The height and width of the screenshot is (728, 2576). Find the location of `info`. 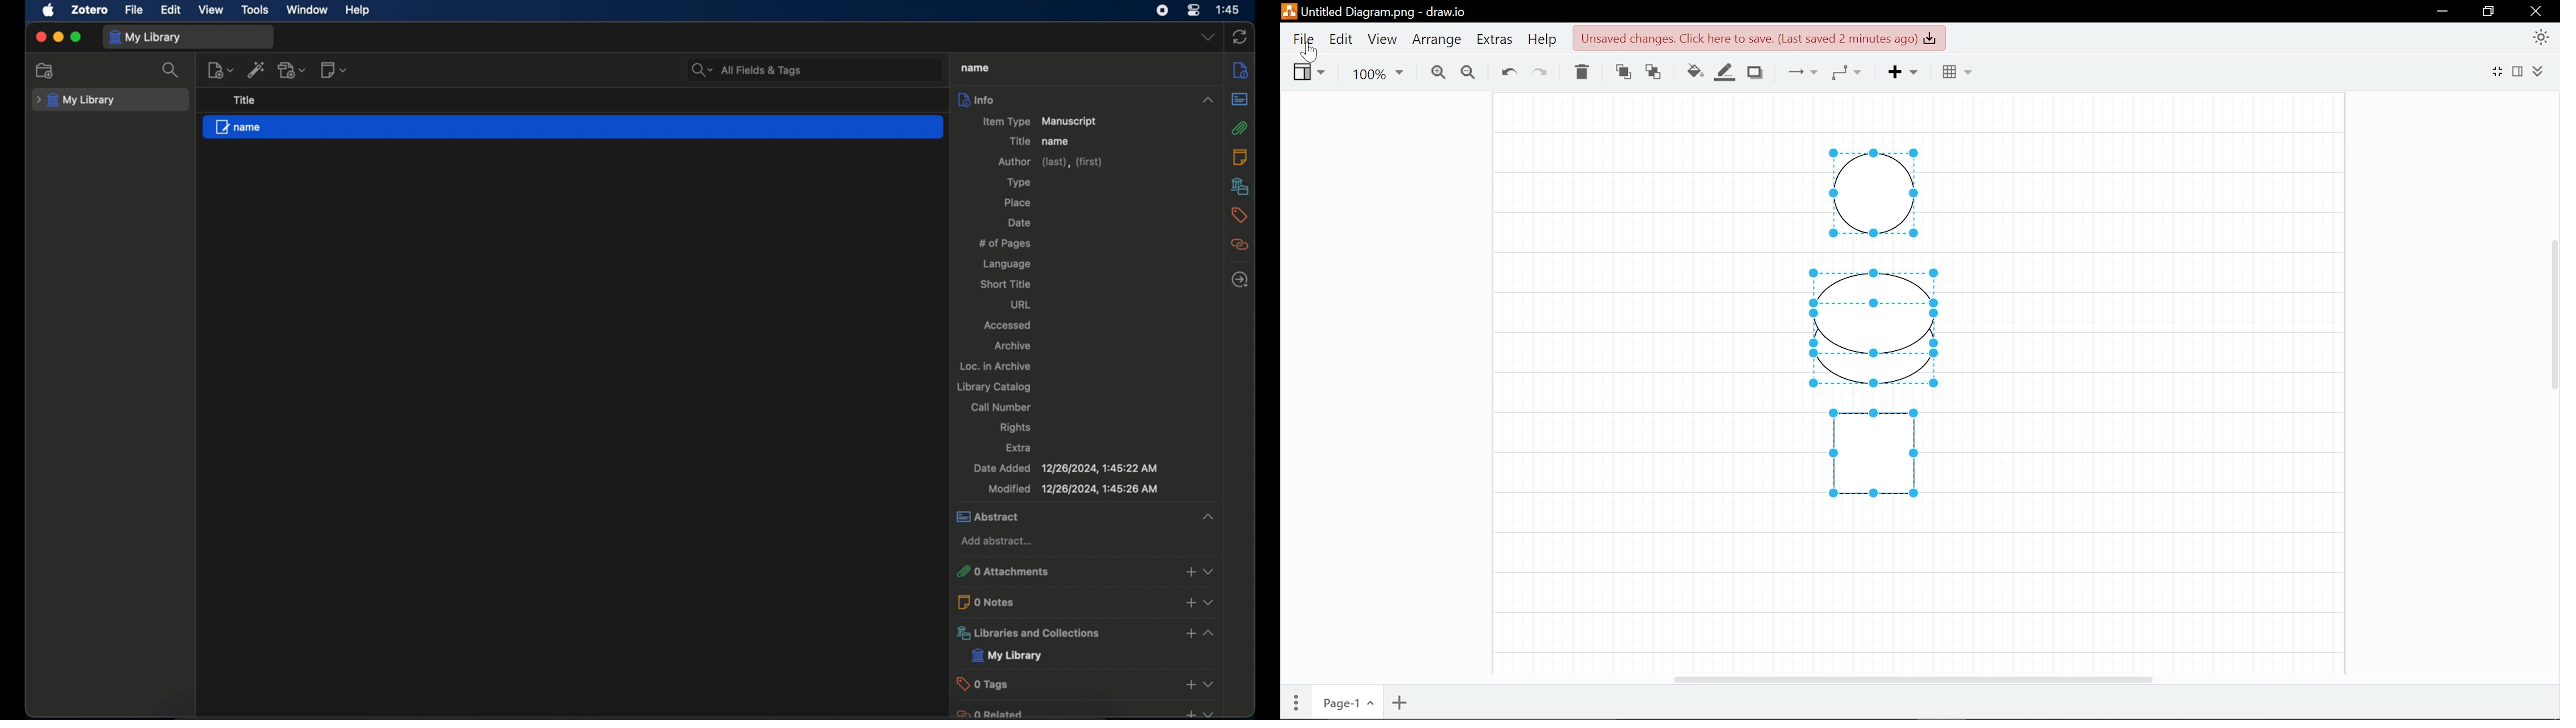

info is located at coordinates (1240, 70).